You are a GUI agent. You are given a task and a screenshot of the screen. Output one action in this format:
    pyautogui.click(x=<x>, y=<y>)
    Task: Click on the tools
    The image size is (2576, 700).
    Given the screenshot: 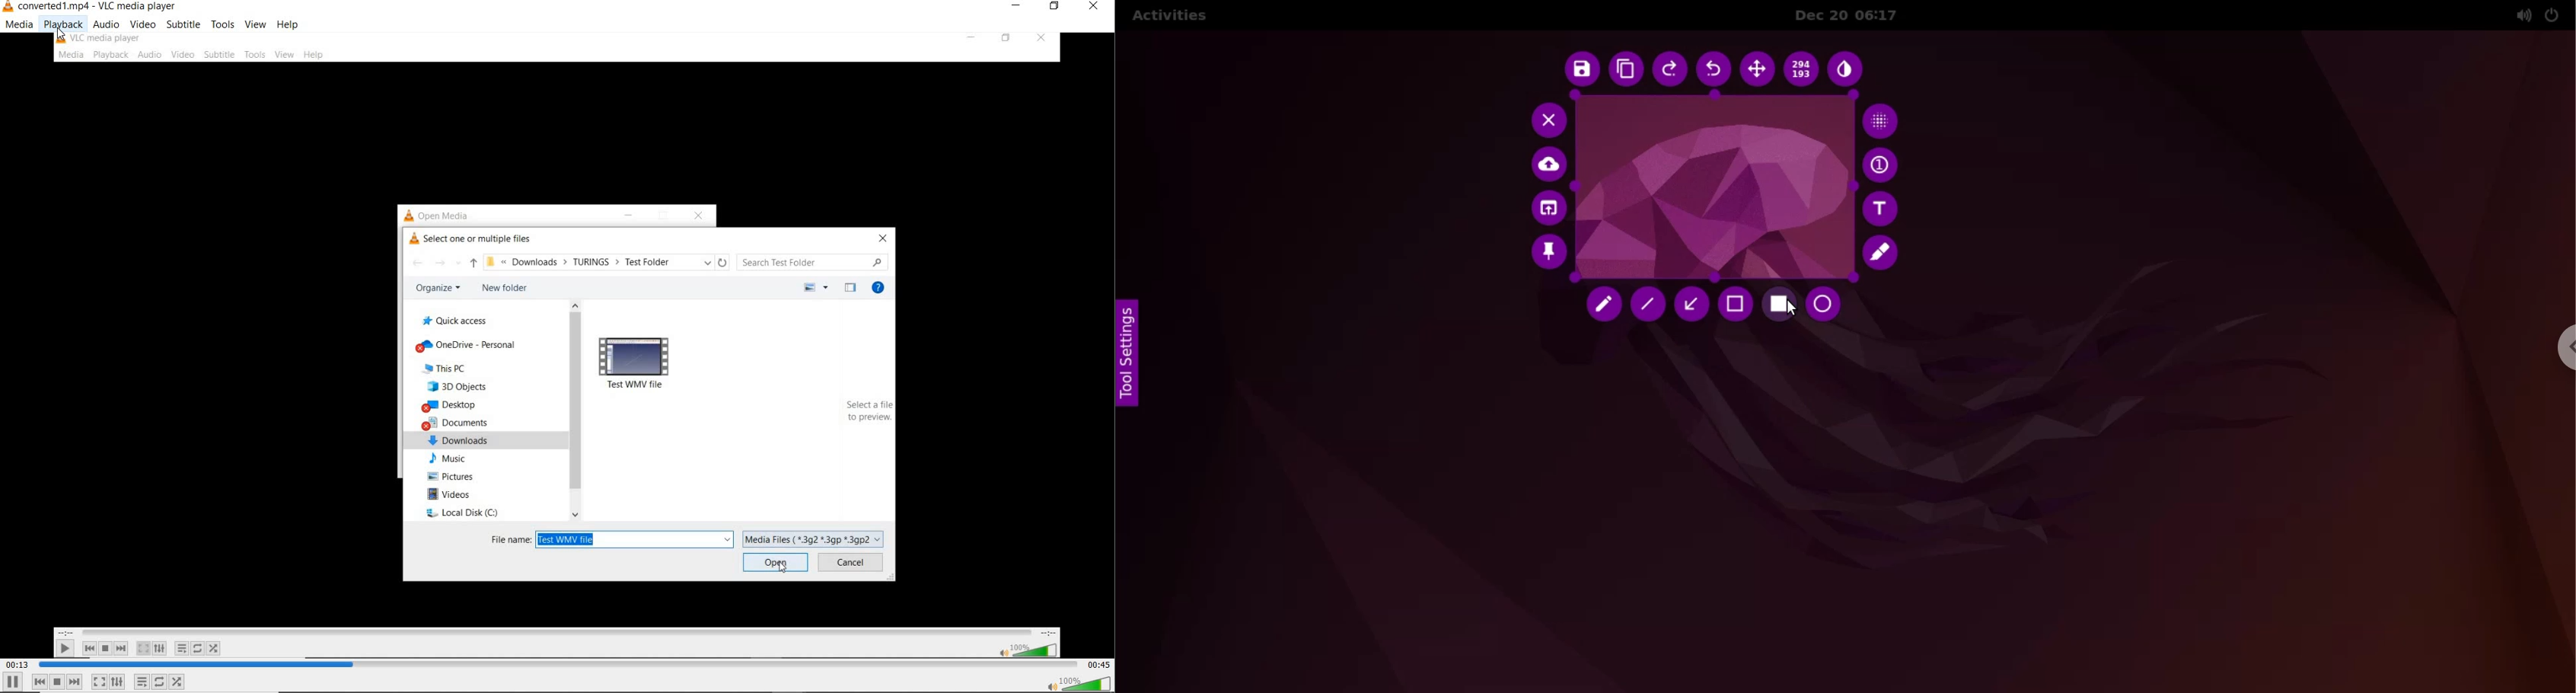 What is the action you would take?
    pyautogui.click(x=222, y=23)
    